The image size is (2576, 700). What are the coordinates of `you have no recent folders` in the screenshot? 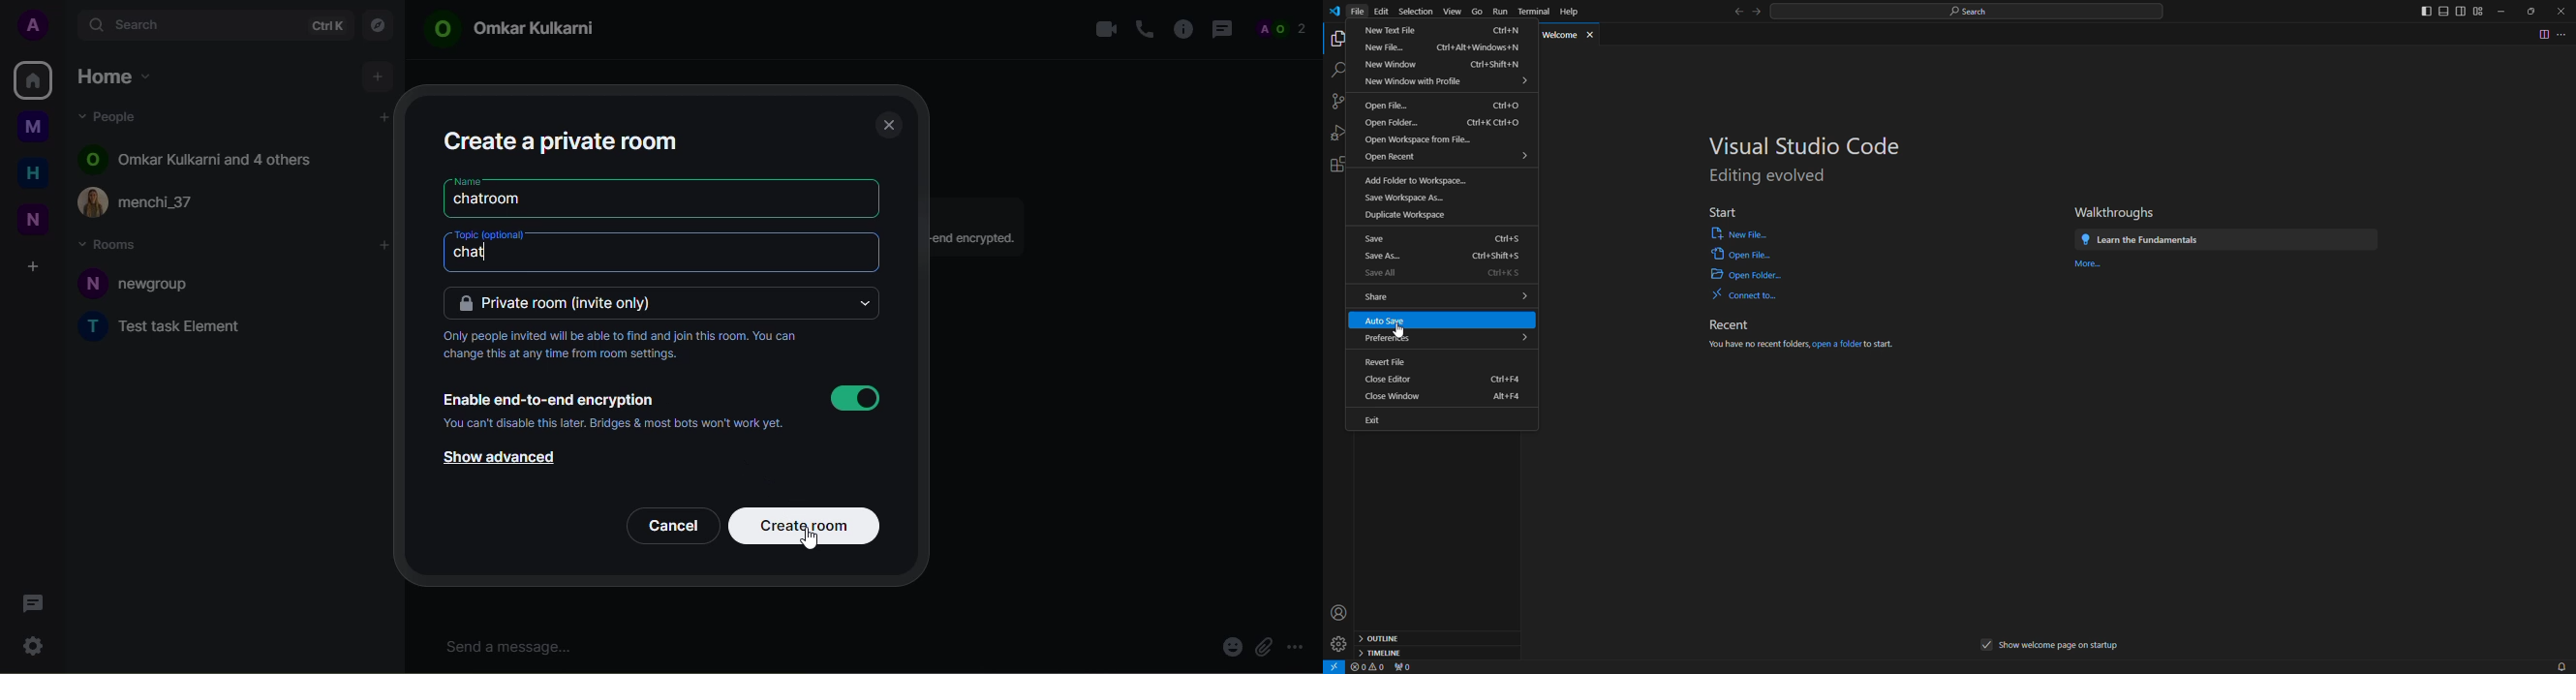 It's located at (1758, 345).